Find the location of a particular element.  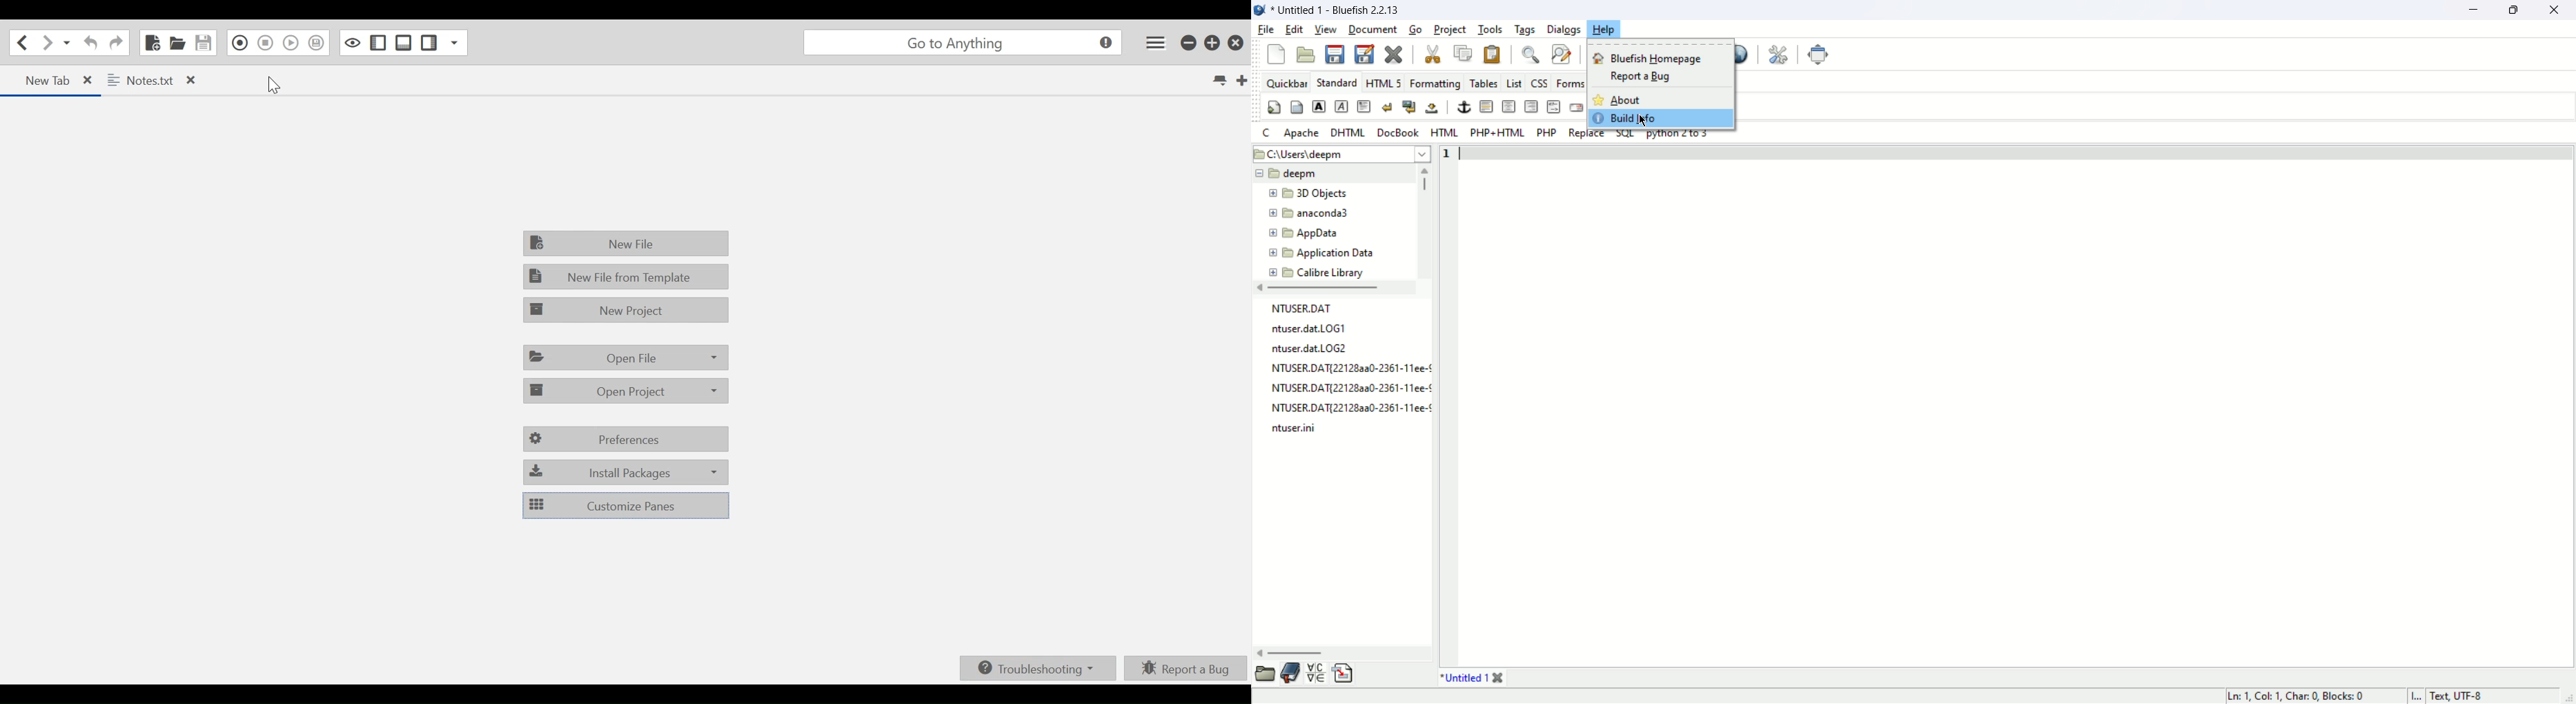

DocBook is located at coordinates (1397, 133).